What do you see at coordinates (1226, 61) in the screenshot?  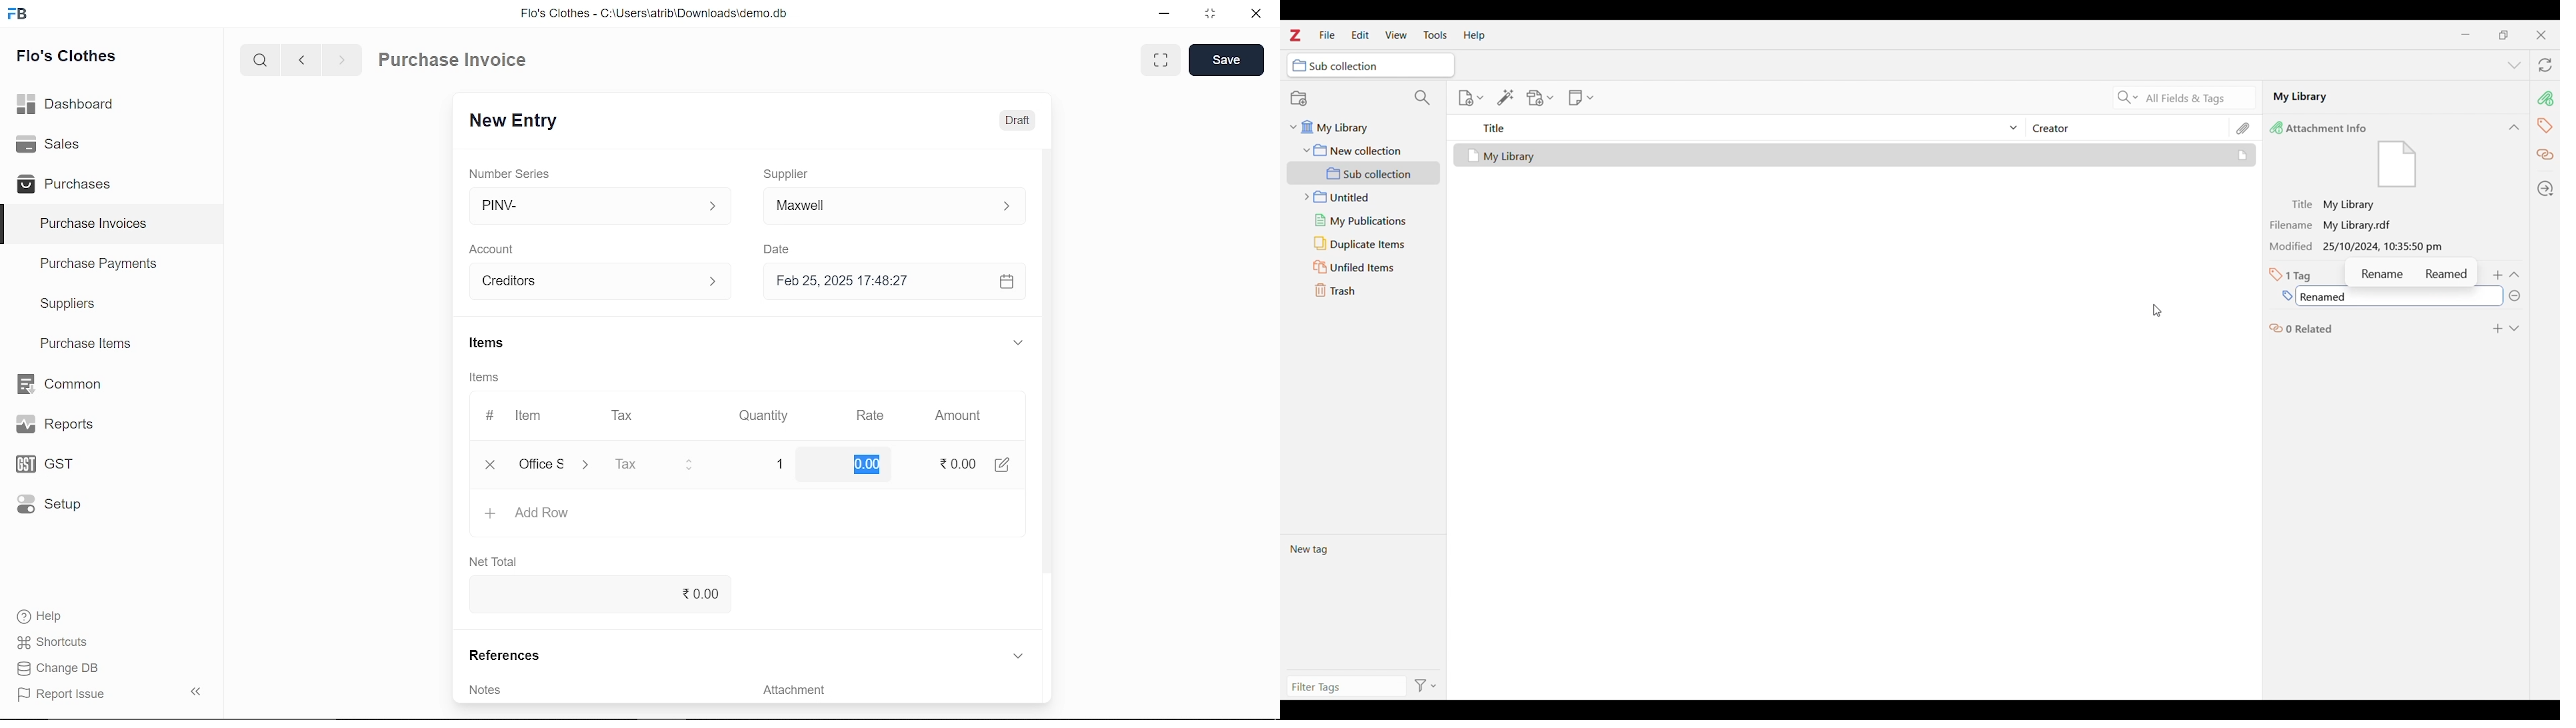 I see `save` at bounding box center [1226, 61].